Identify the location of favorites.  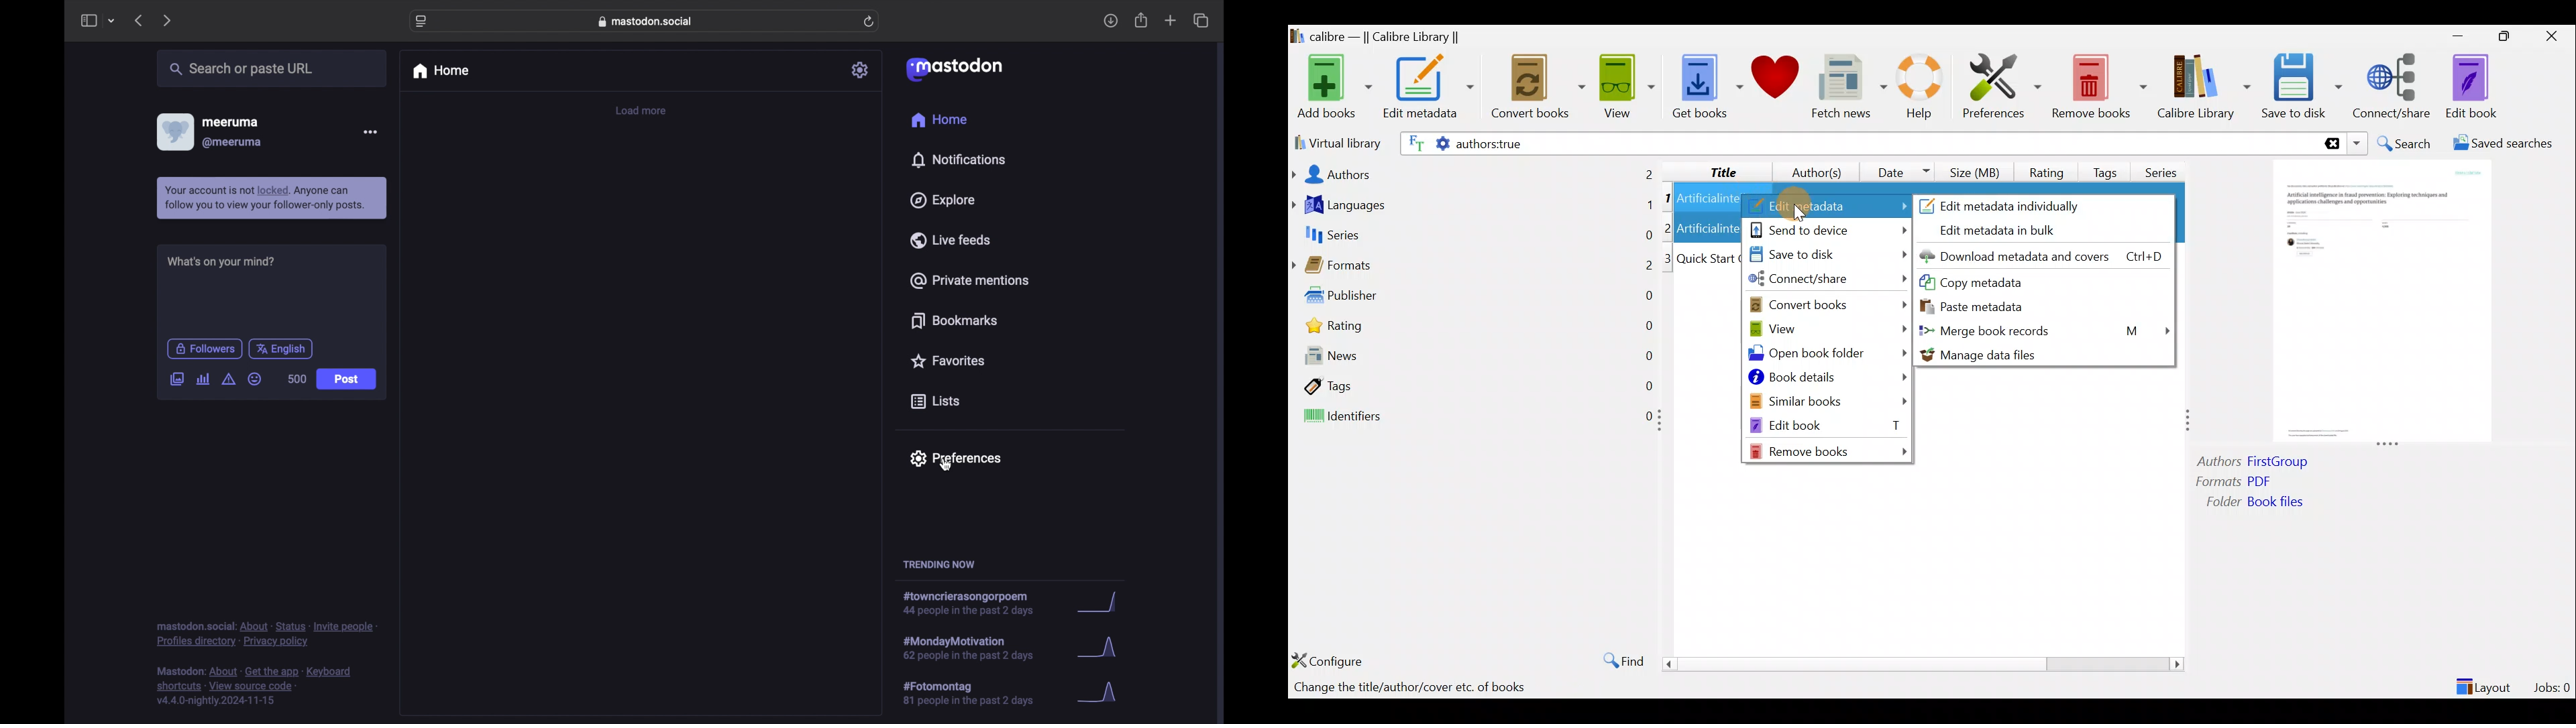
(949, 361).